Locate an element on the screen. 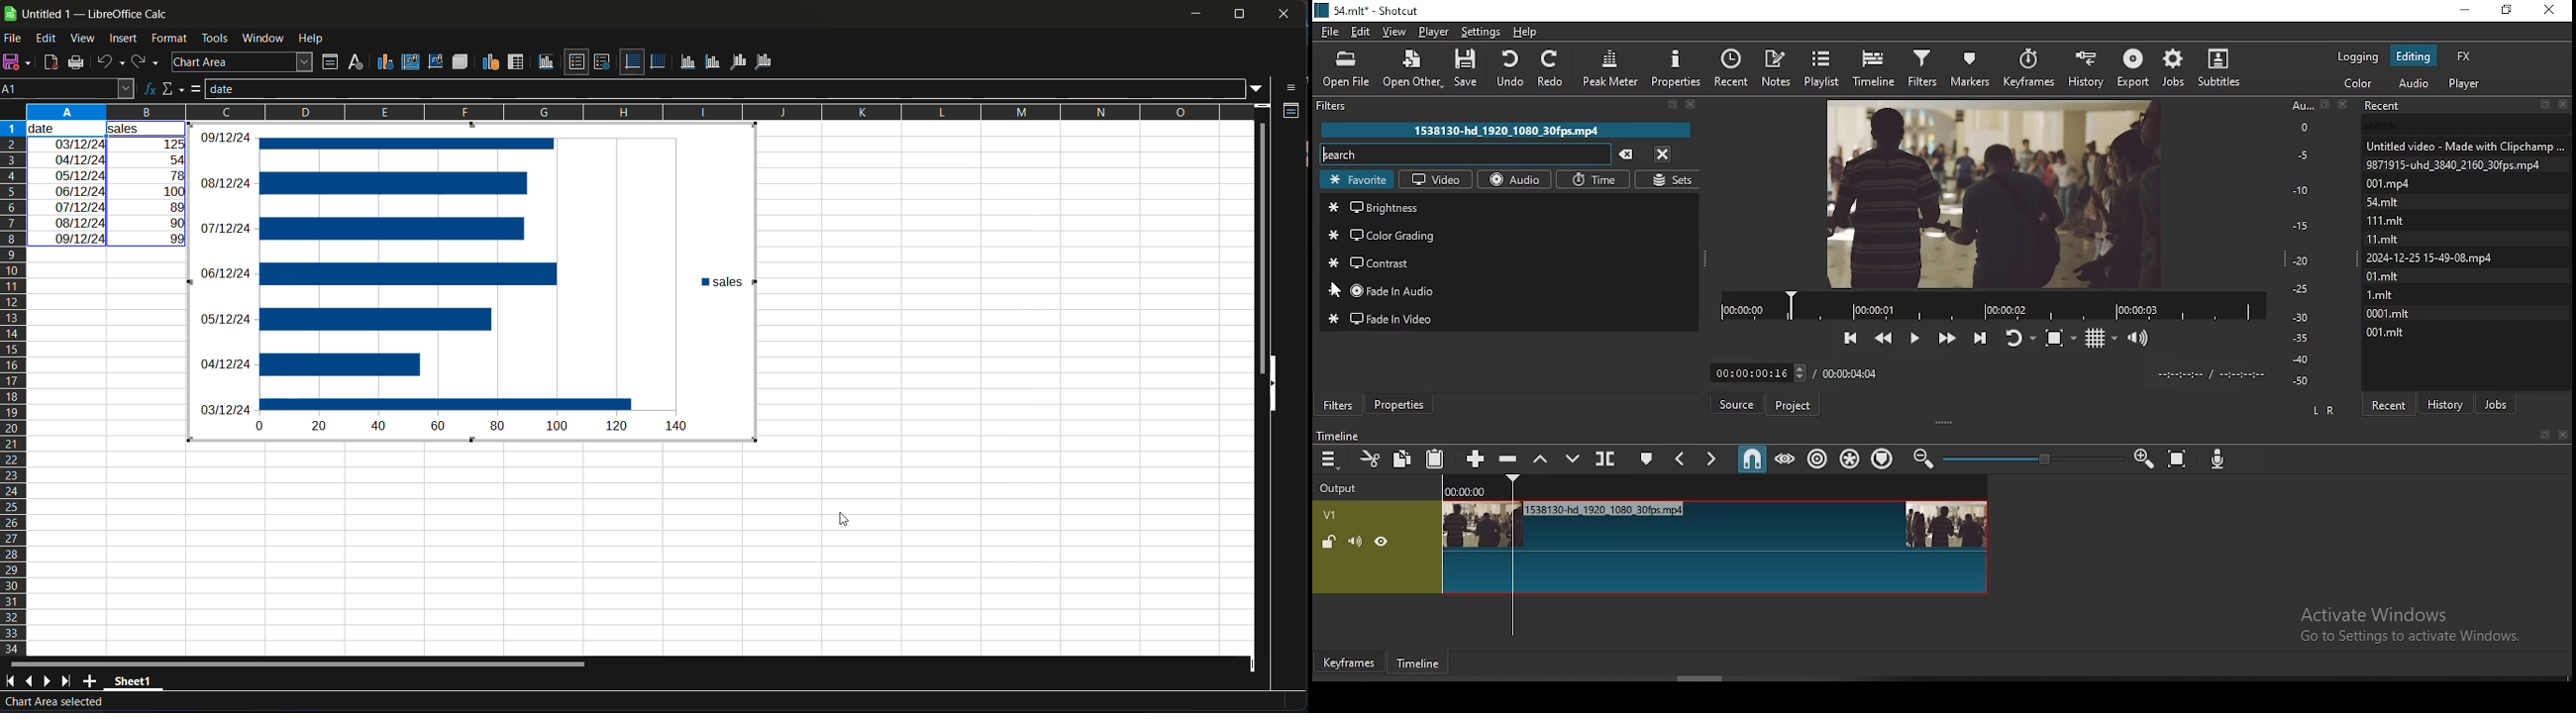 The image size is (2576, 728). horizontal scroll bar is located at coordinates (294, 661).